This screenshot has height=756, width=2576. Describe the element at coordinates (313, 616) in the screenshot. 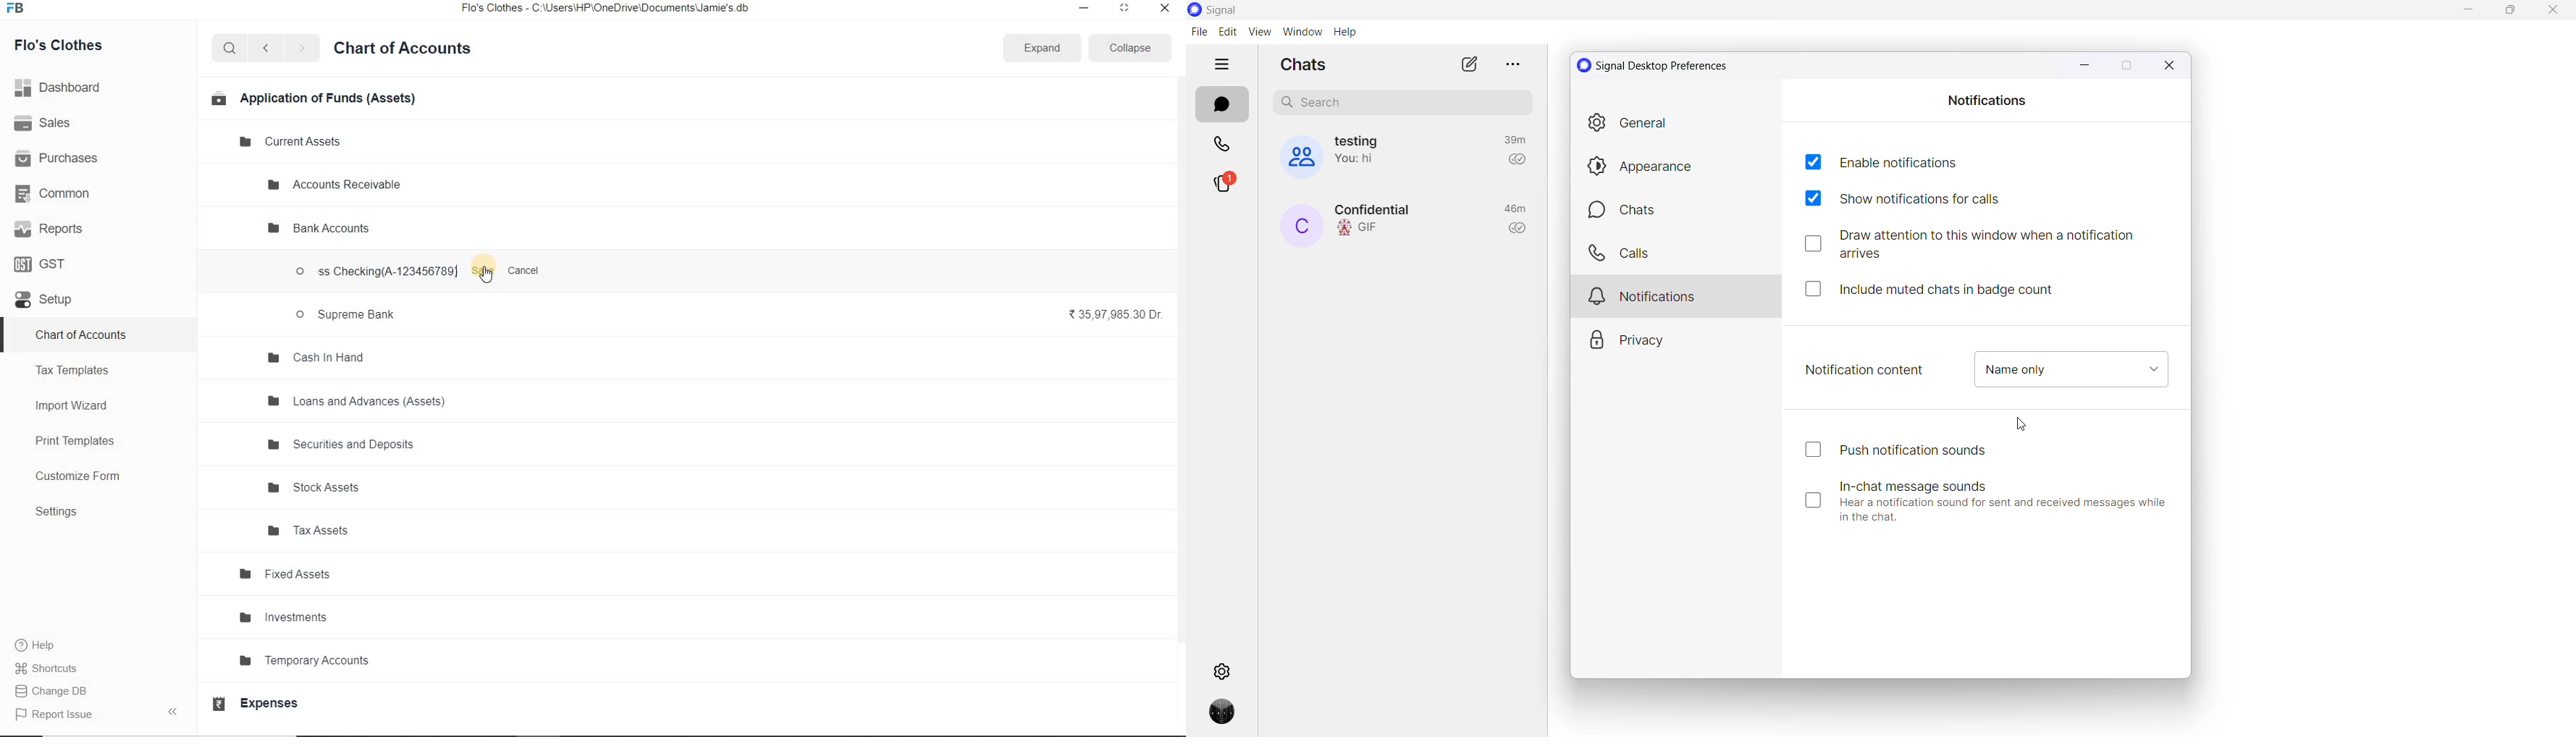

I see `Investments` at that location.